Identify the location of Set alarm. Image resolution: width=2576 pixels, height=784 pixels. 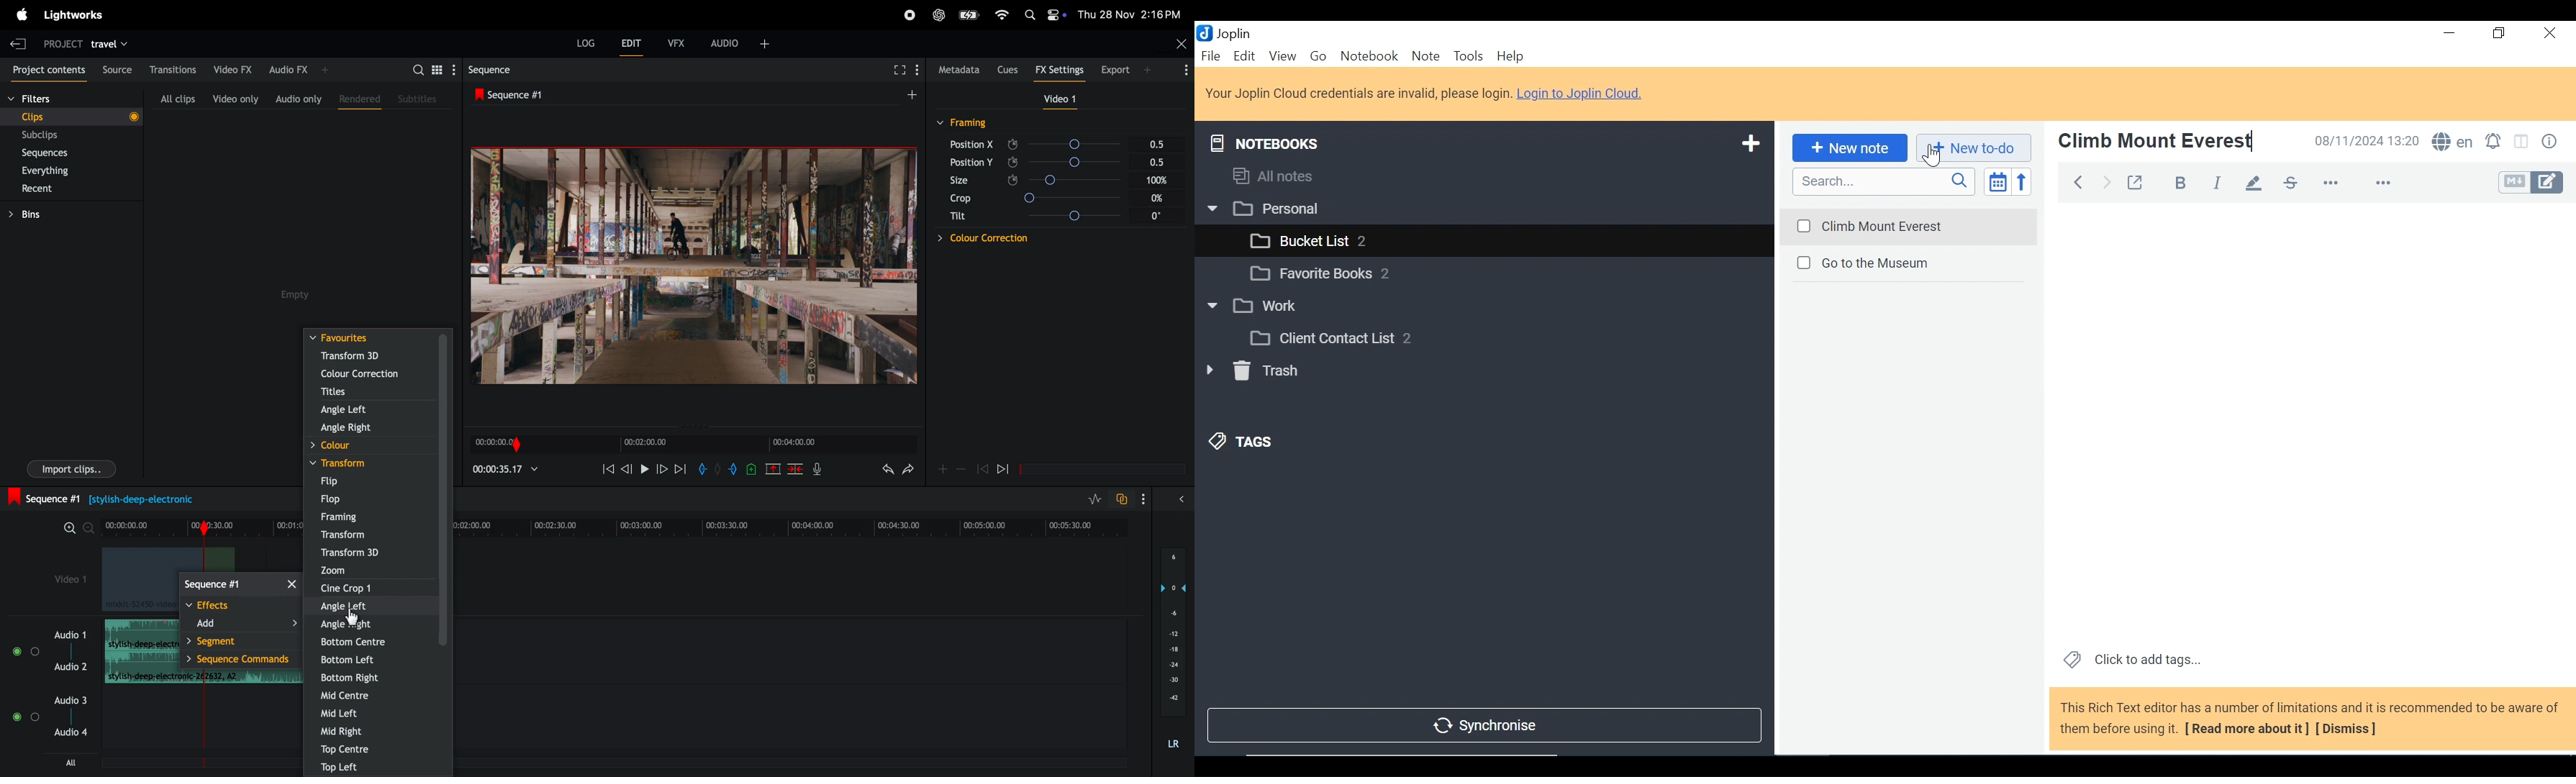
(2496, 142).